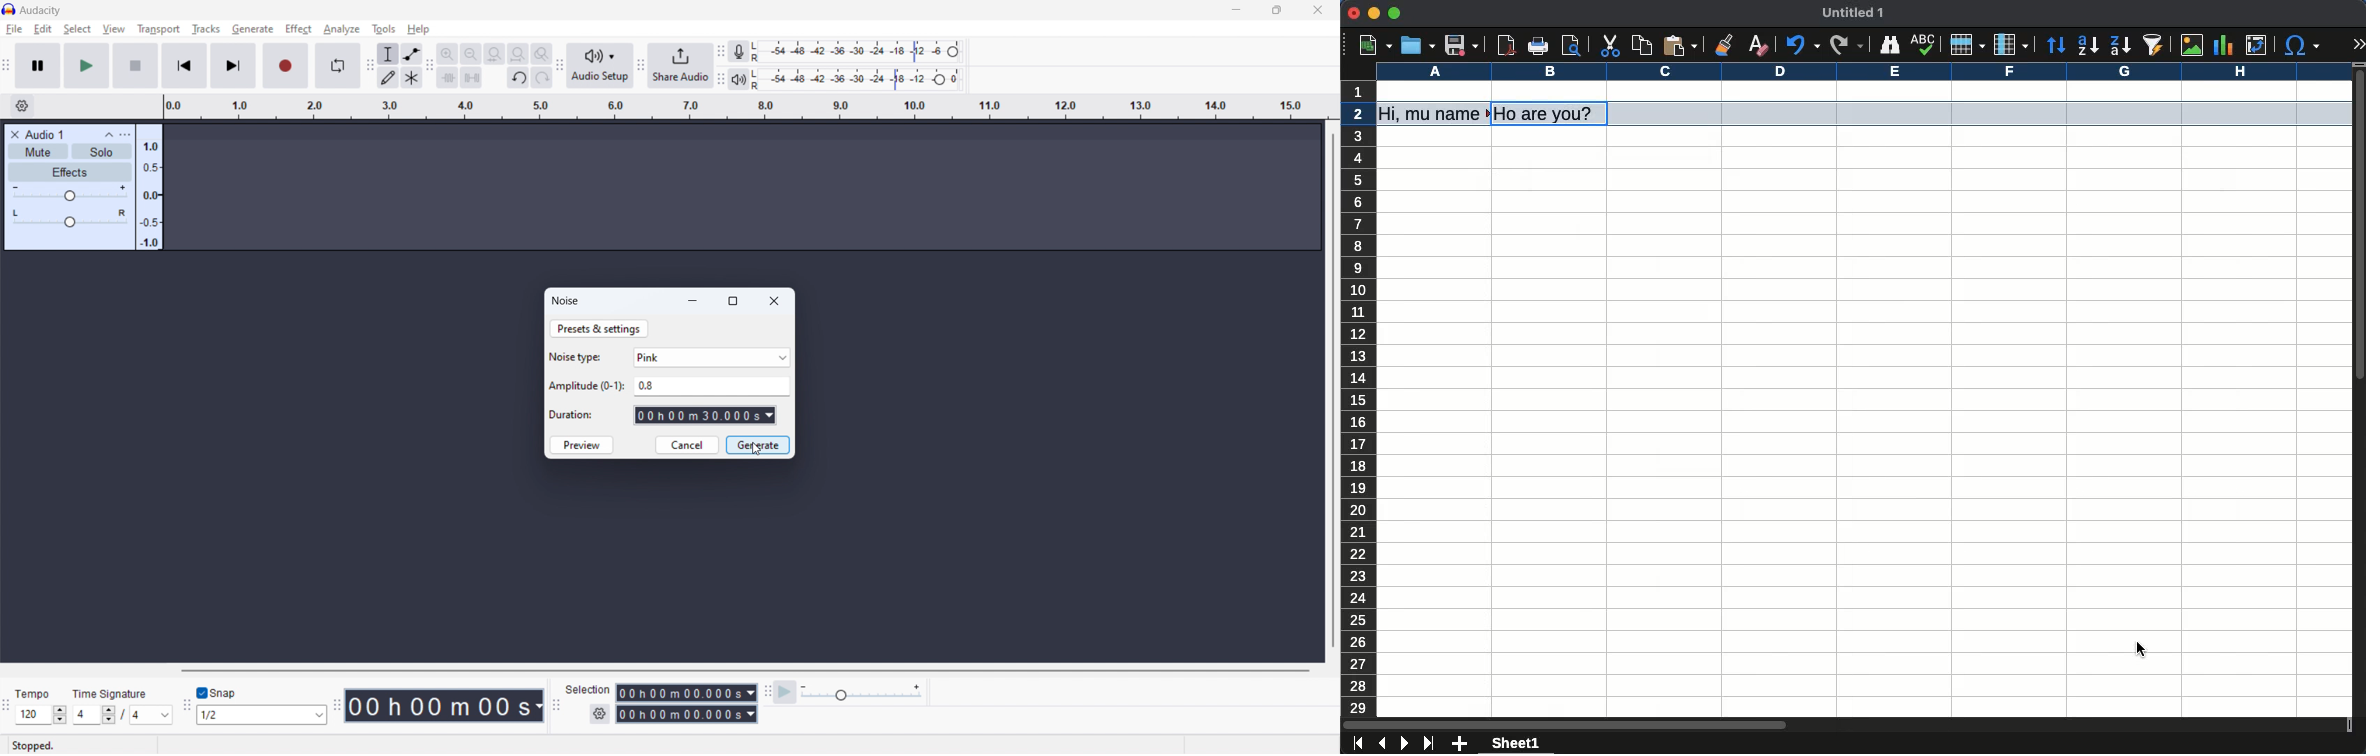  I want to click on multi tool, so click(412, 77).